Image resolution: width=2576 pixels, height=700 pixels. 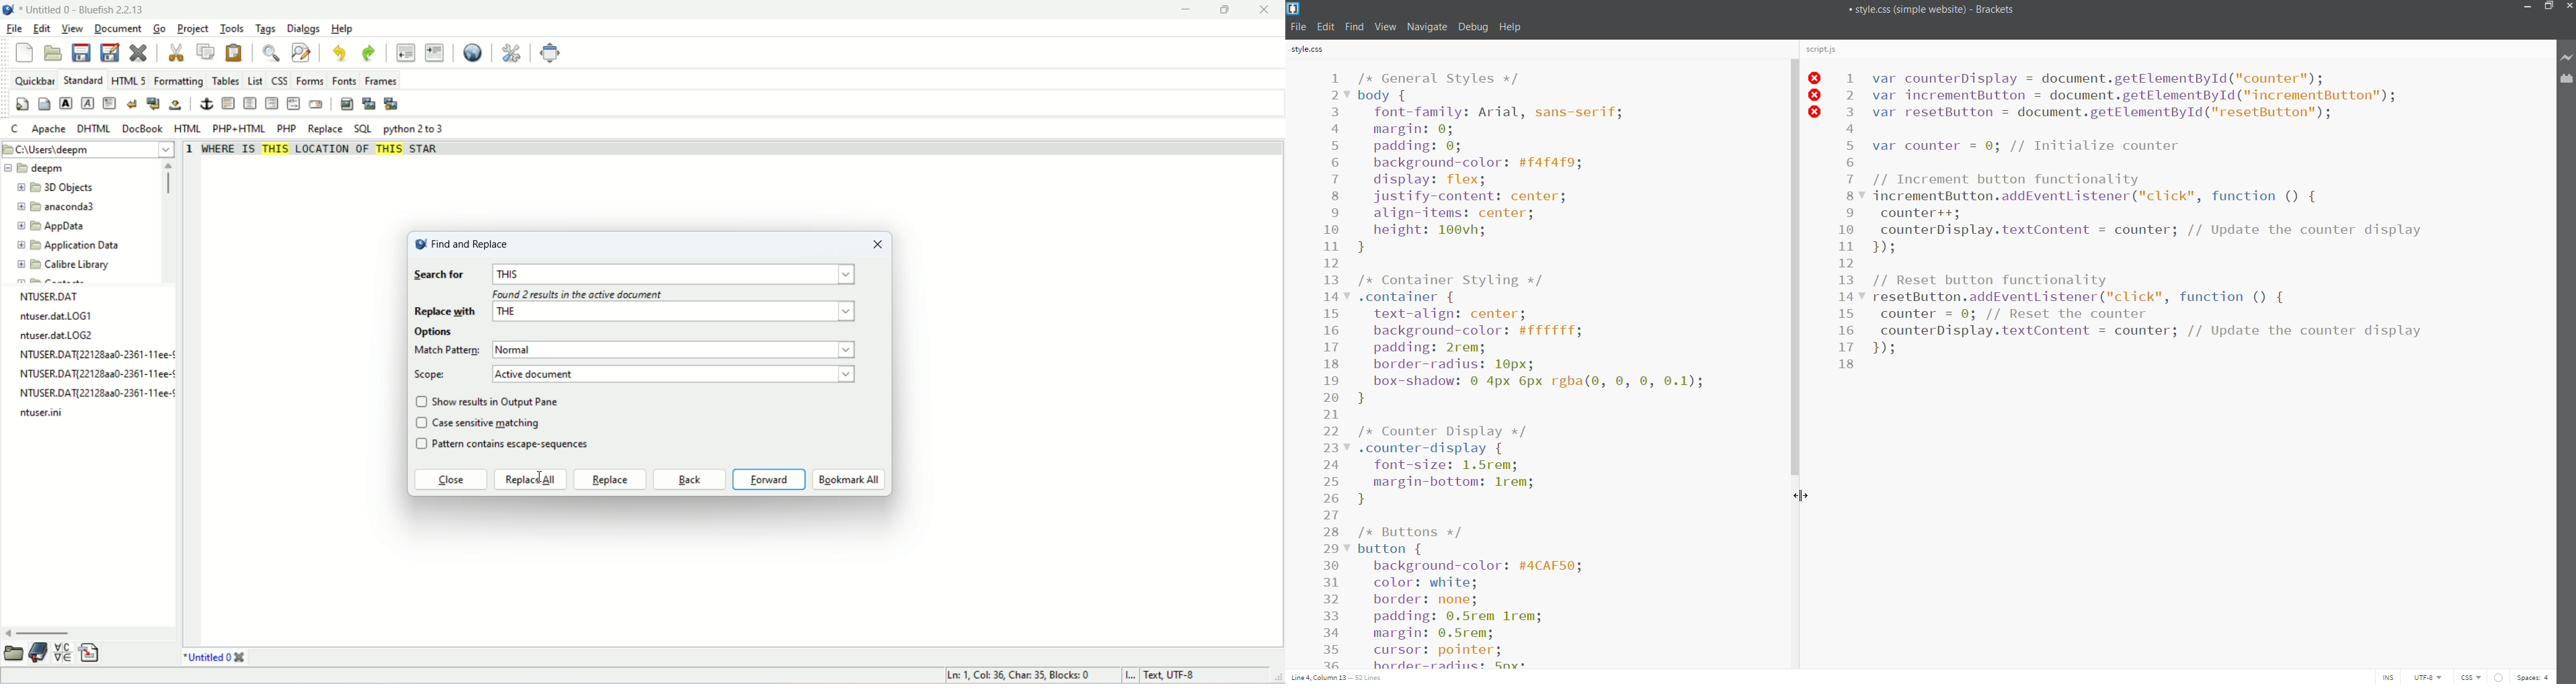 I want to click on close, so click(x=2568, y=7).